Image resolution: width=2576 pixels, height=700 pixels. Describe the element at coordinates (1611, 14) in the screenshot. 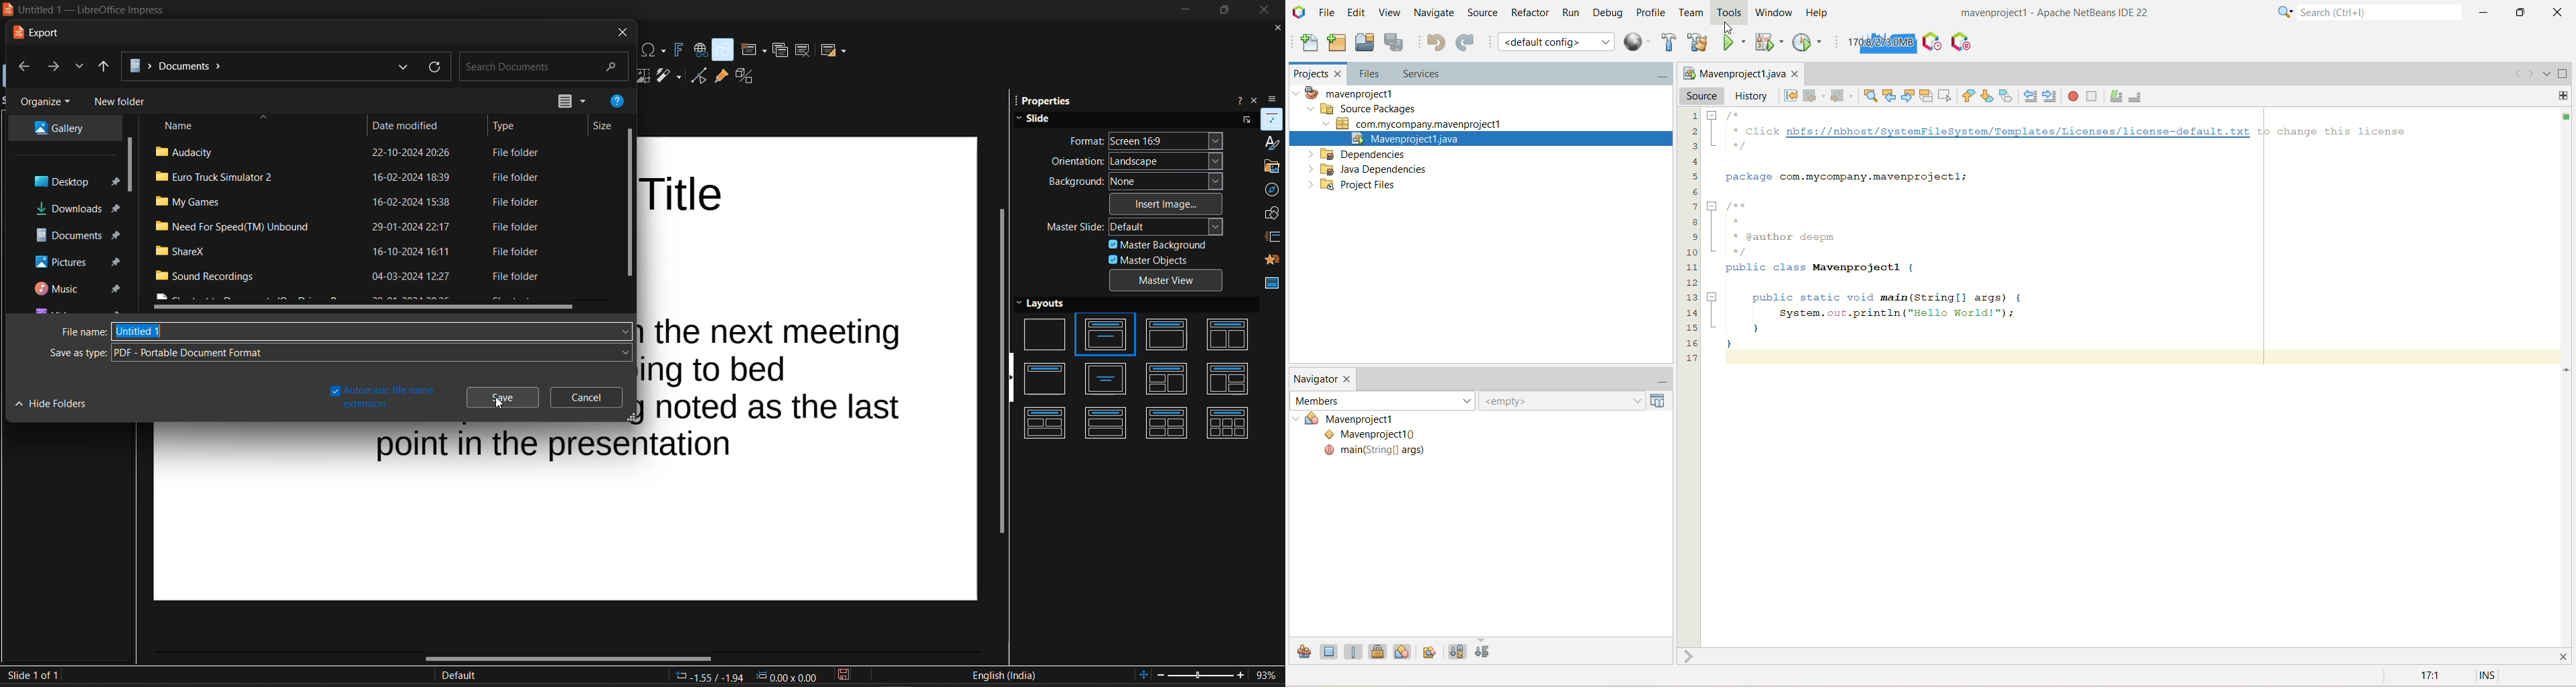

I see `debug` at that location.